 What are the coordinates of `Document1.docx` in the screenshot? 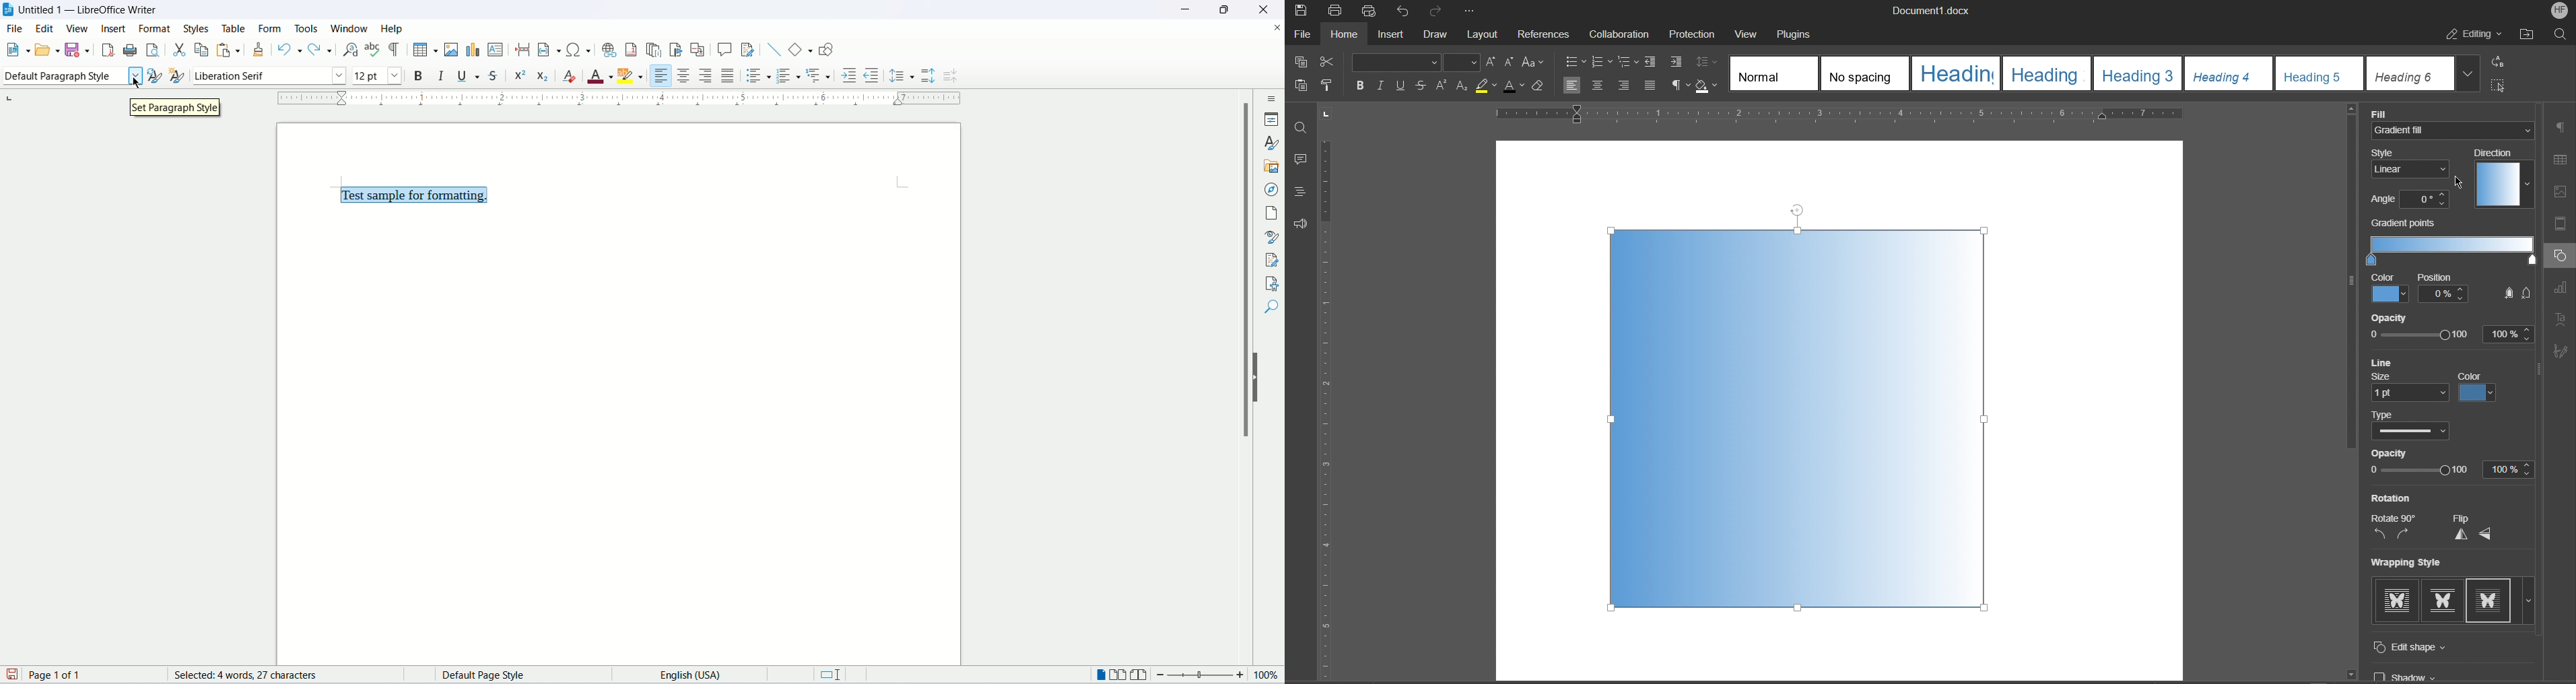 It's located at (1940, 11).